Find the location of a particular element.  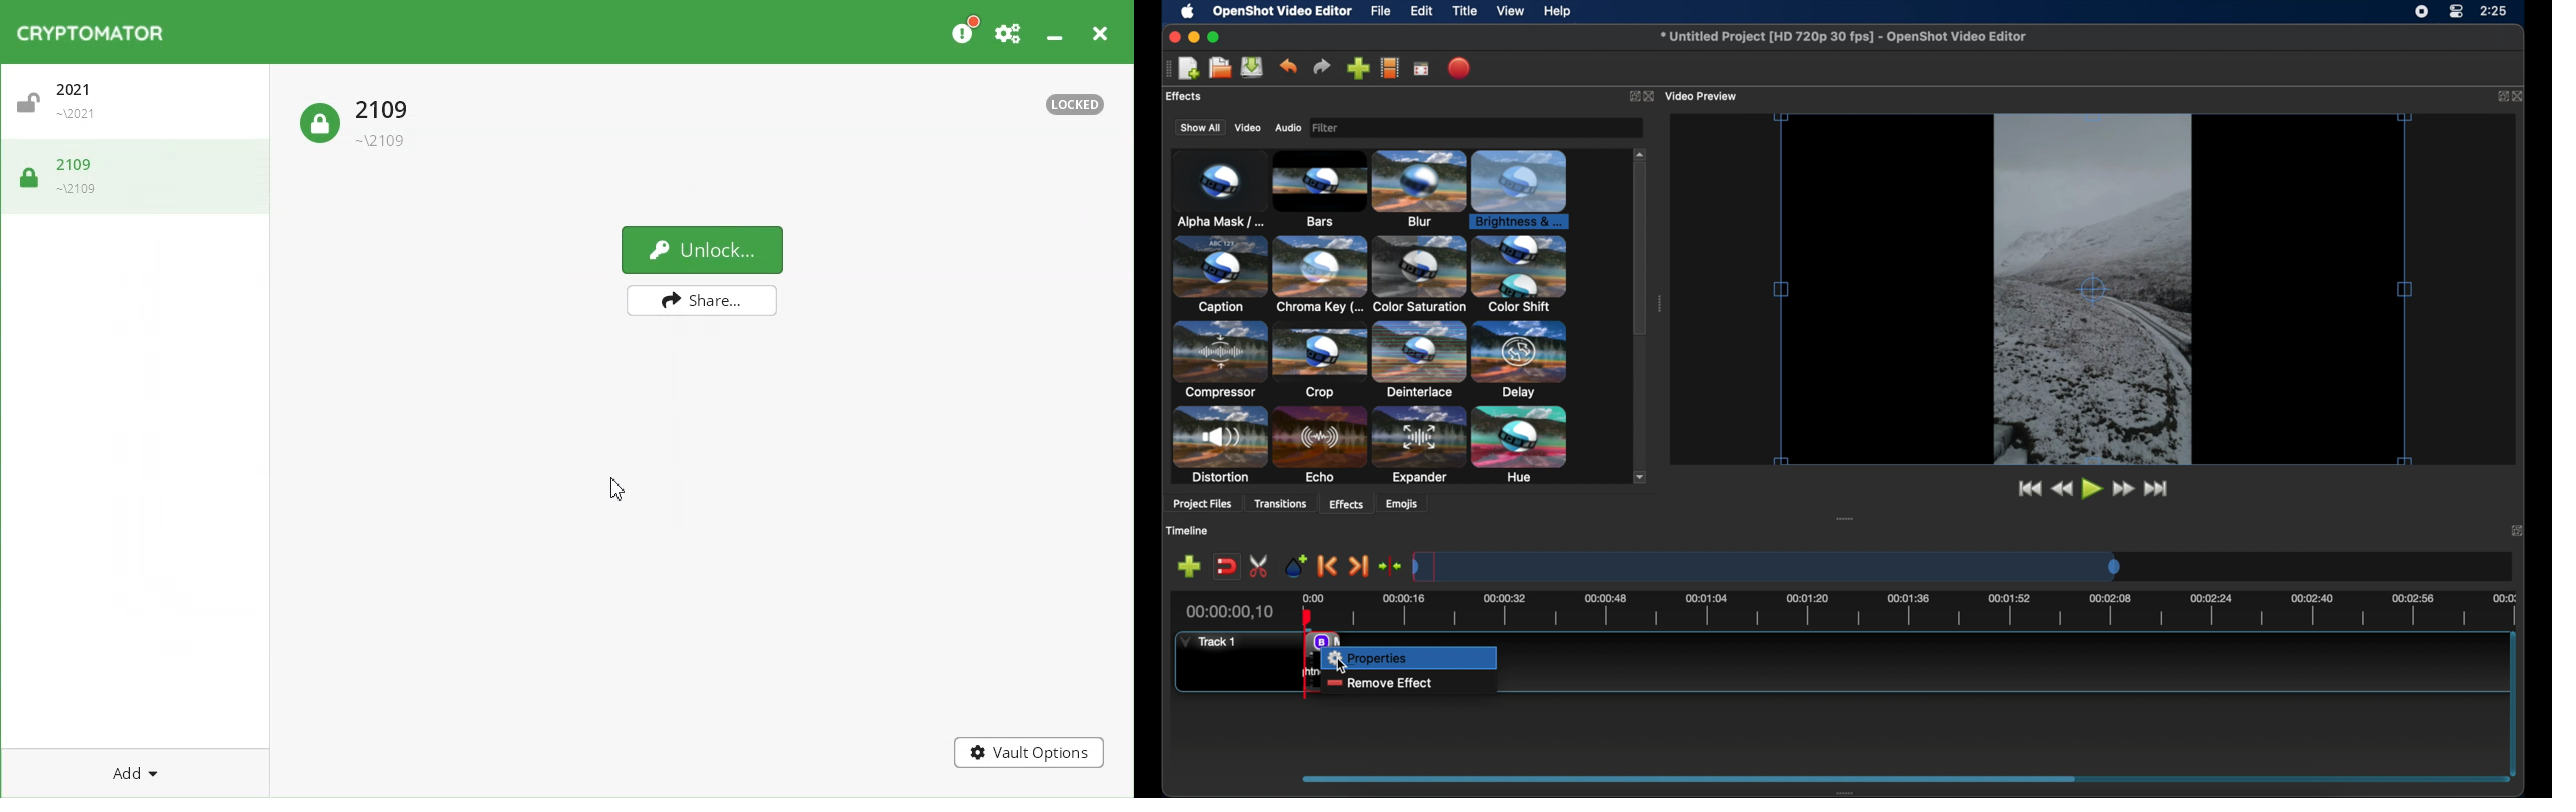

add track is located at coordinates (1189, 566).